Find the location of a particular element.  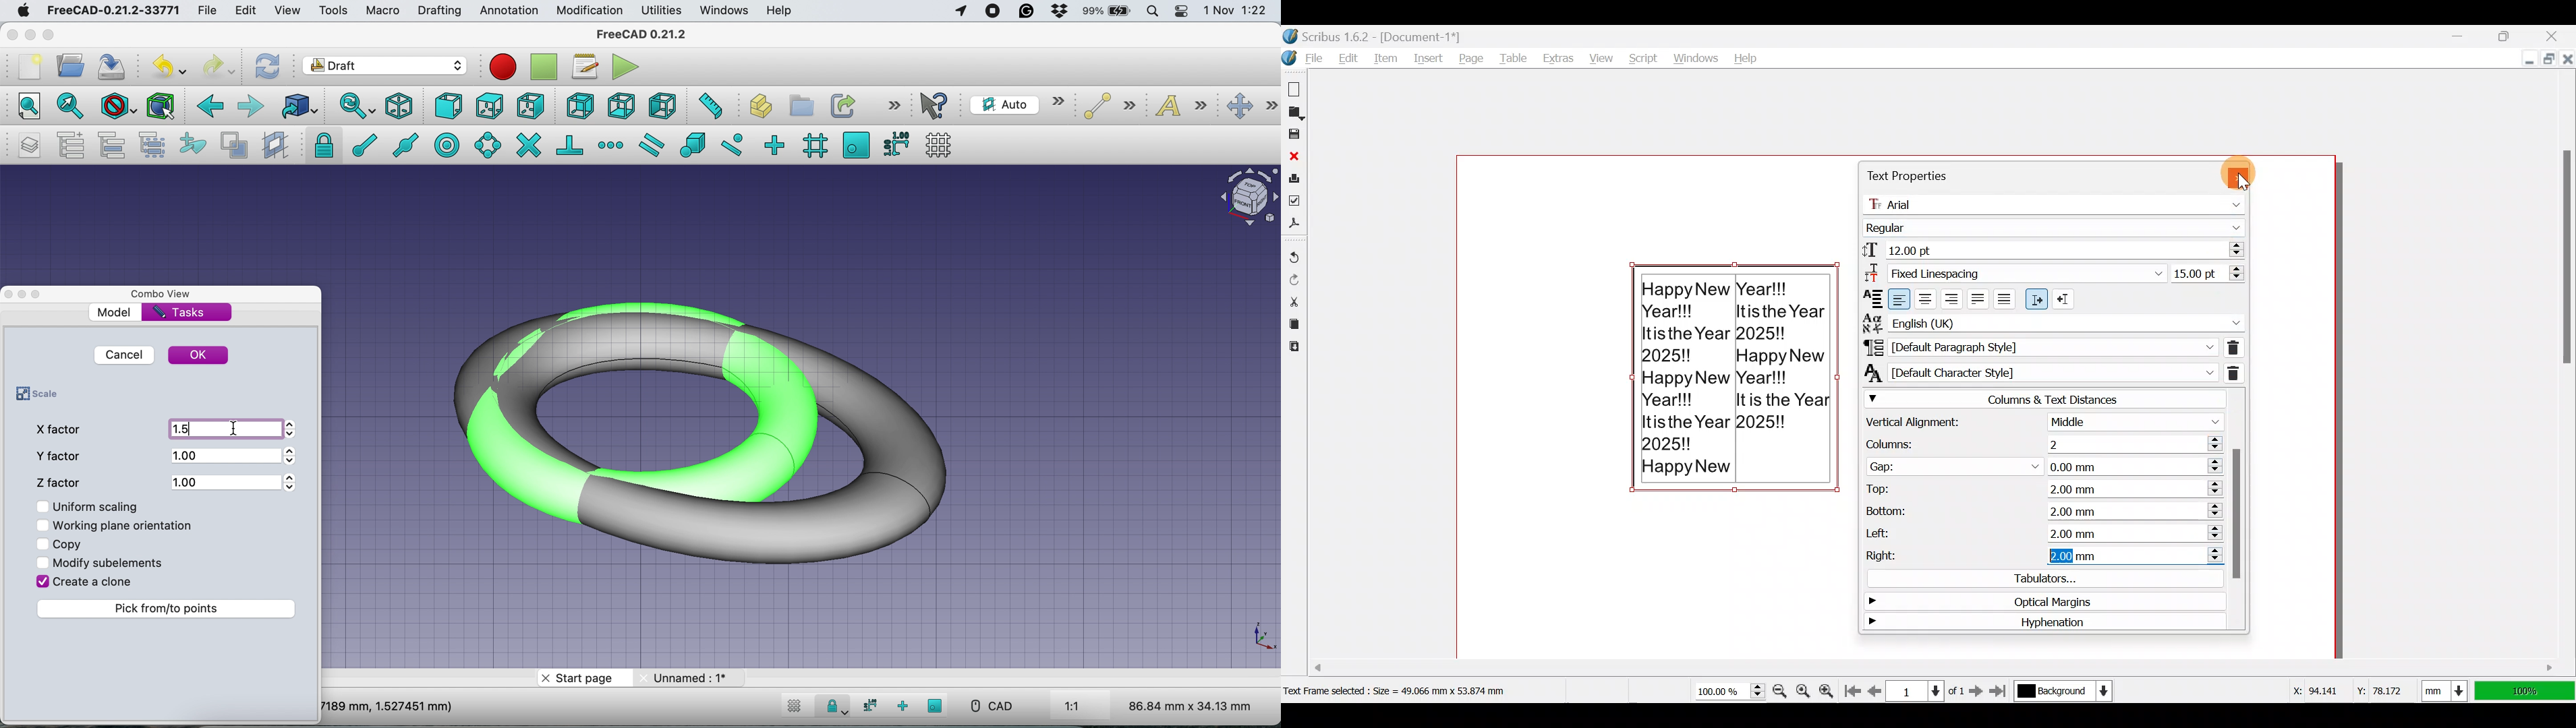

Align text left is located at coordinates (1901, 298).